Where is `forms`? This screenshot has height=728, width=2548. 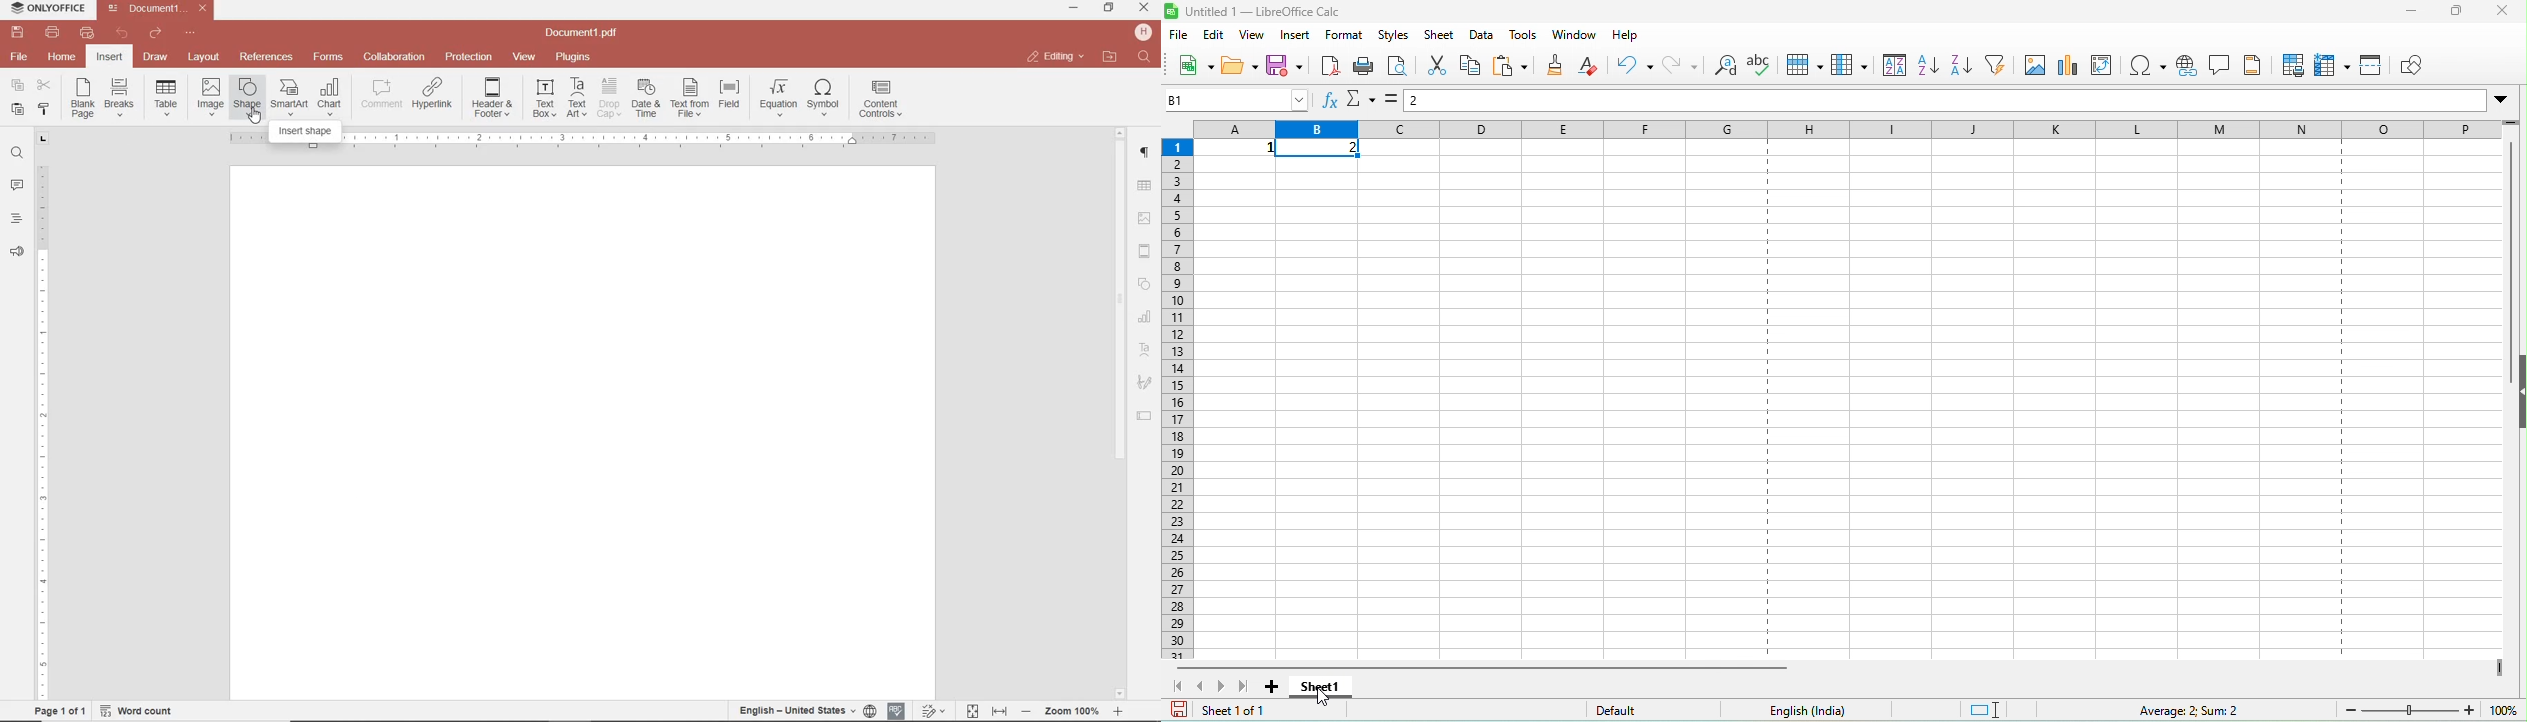 forms is located at coordinates (328, 57).